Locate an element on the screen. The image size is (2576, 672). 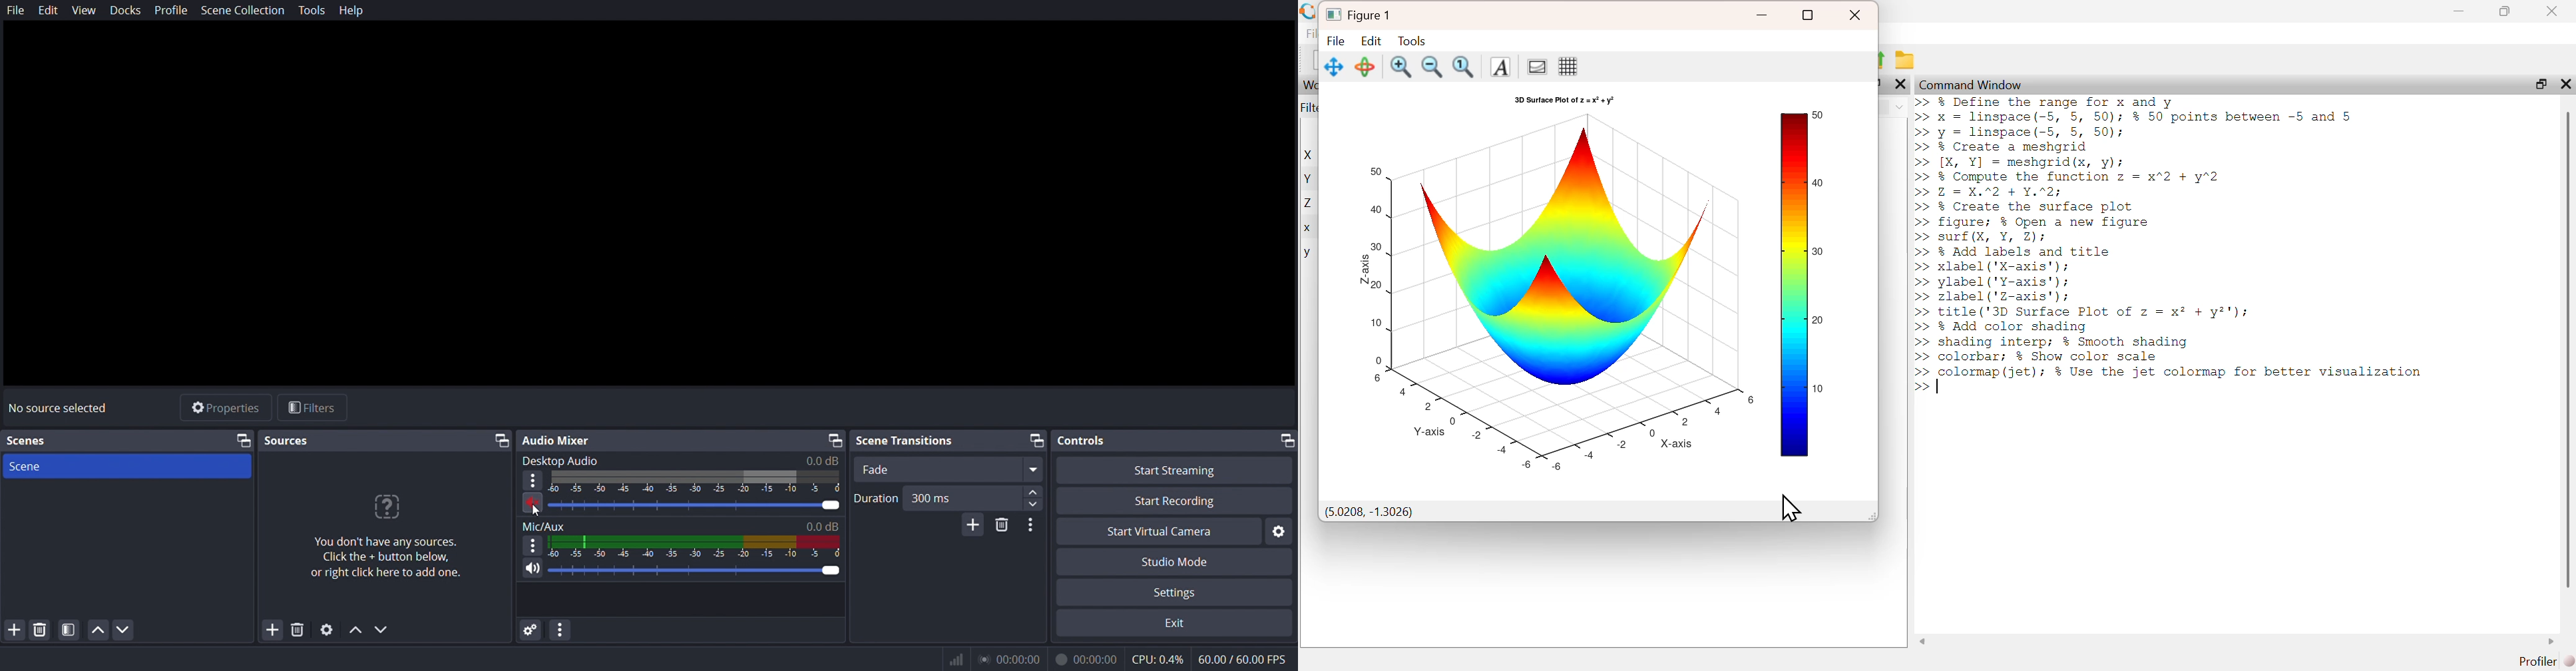
restore is located at coordinates (1039, 439).